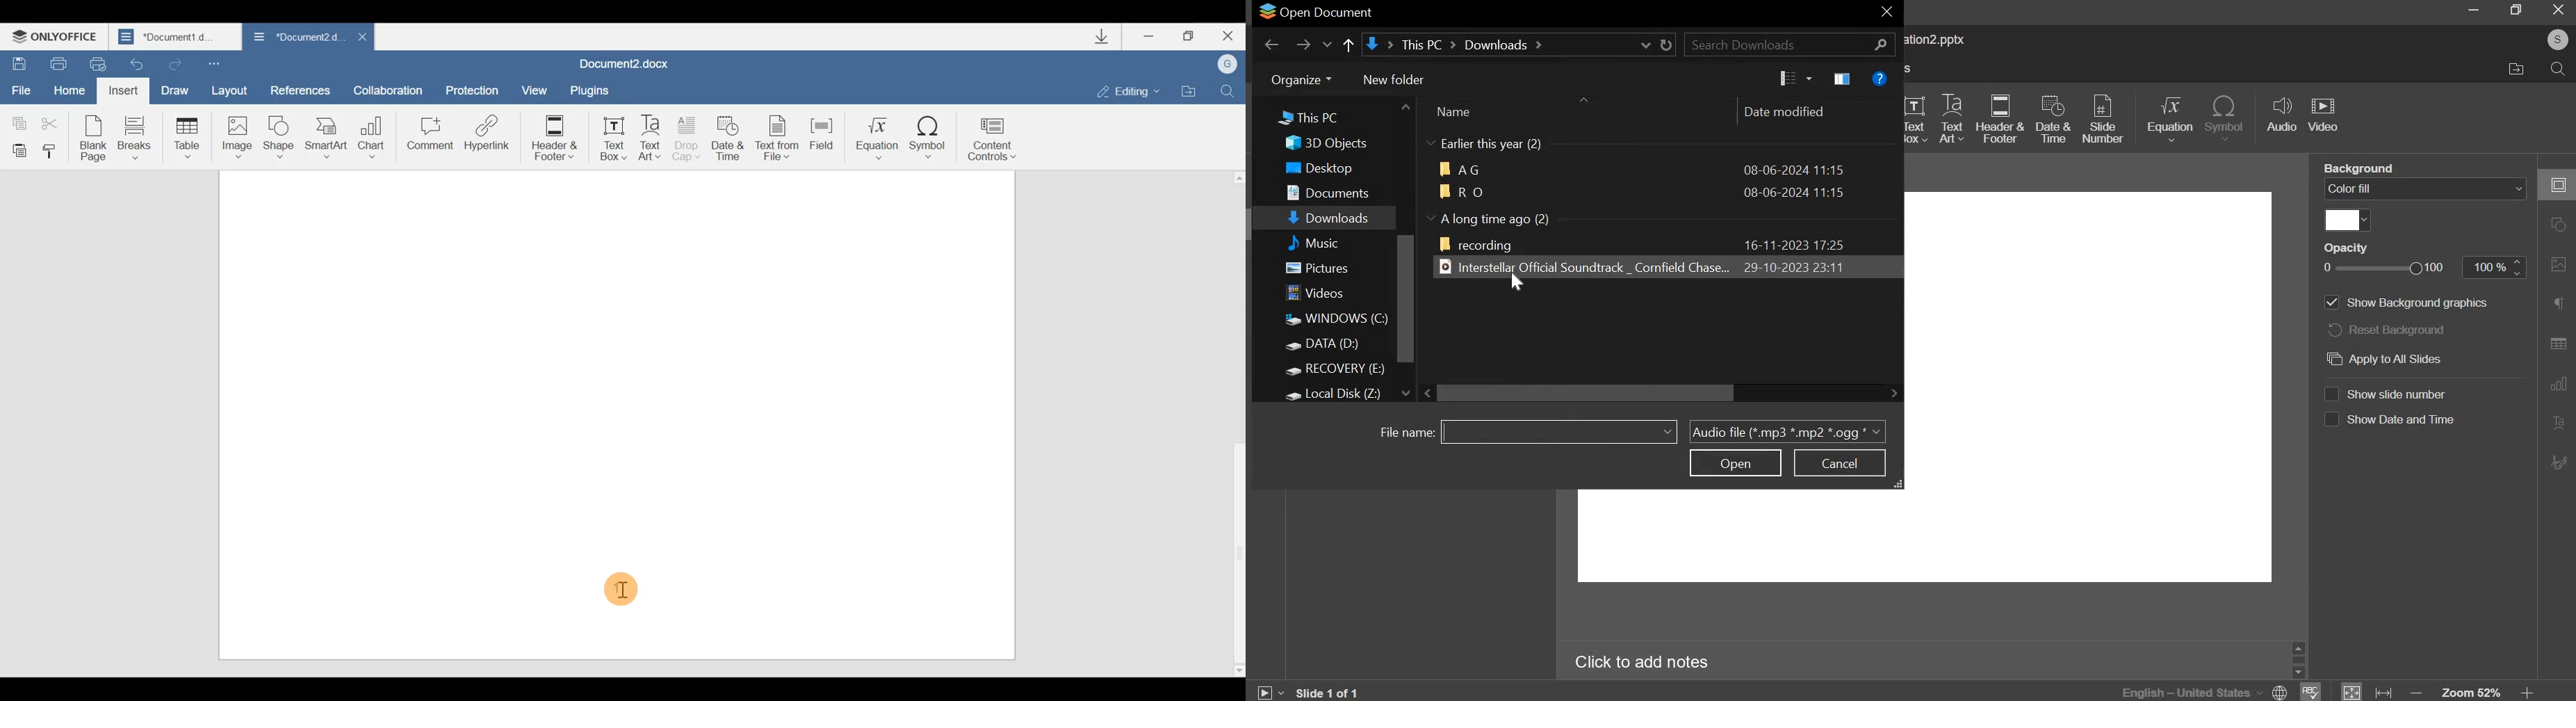 Image resolution: width=2576 pixels, height=728 pixels. I want to click on scroll down, so click(1405, 393).